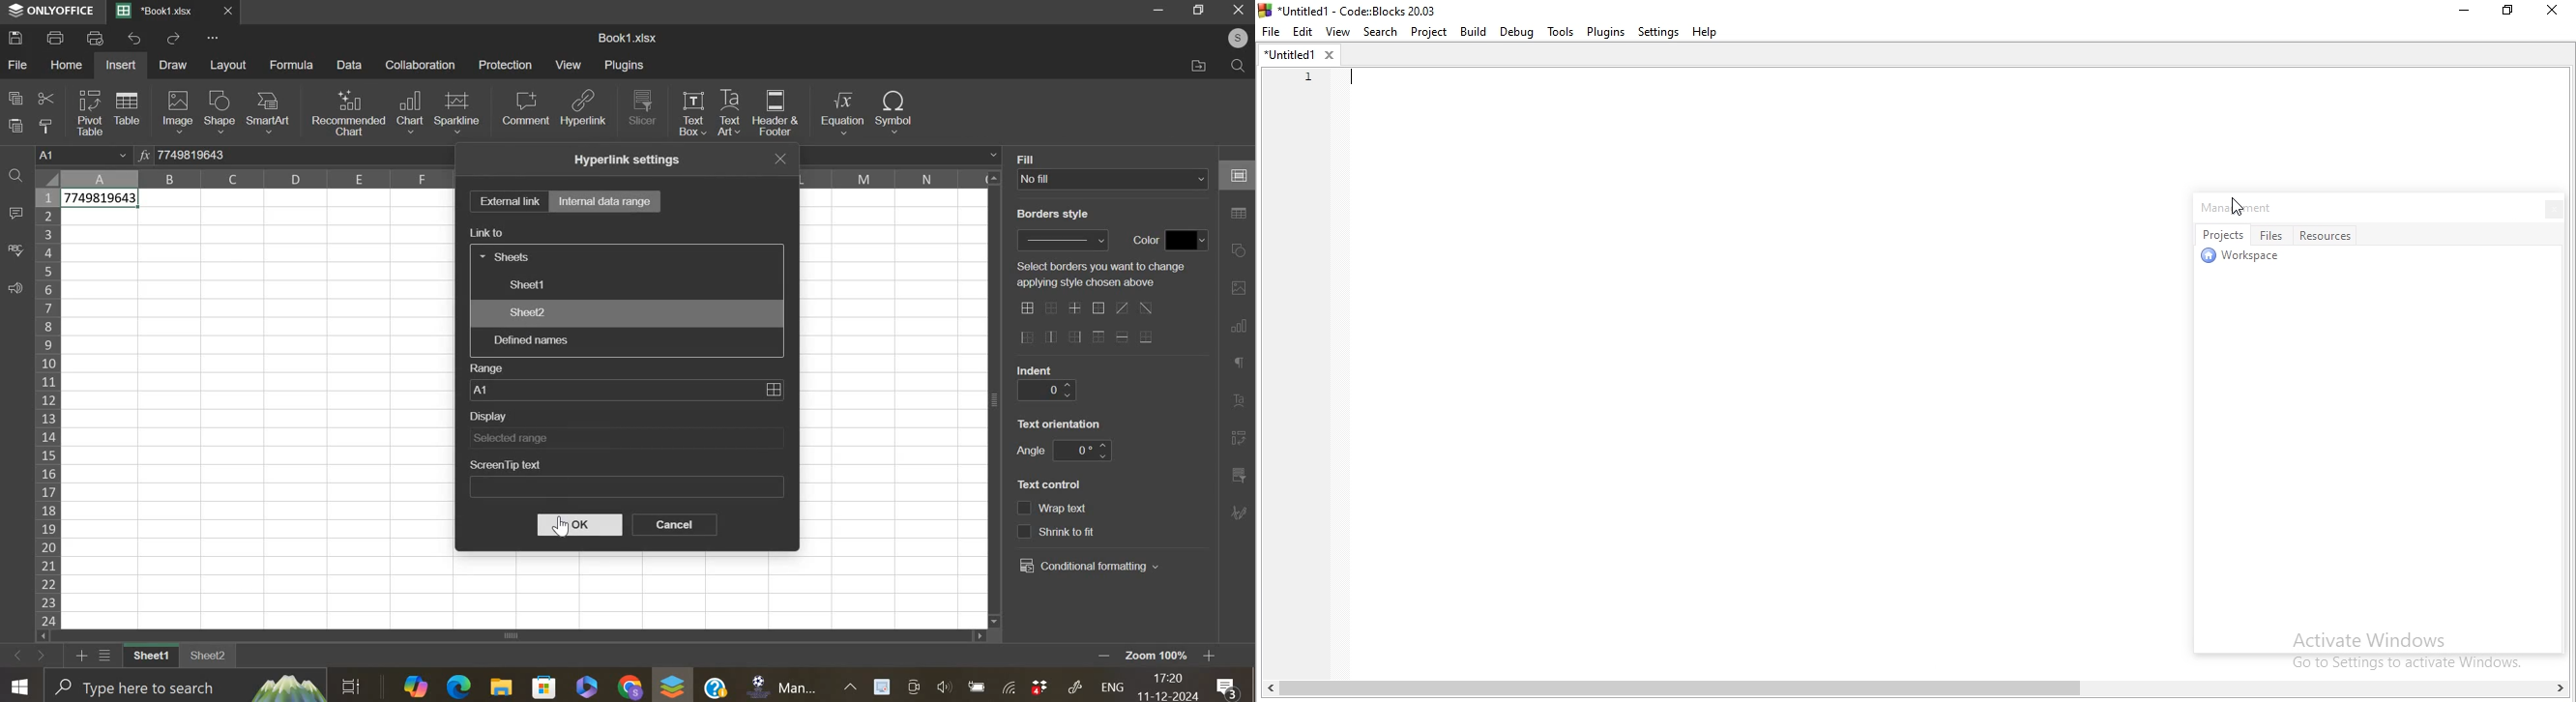 The height and width of the screenshot is (728, 2576). Describe the element at coordinates (1381, 32) in the screenshot. I see `Search ` at that location.